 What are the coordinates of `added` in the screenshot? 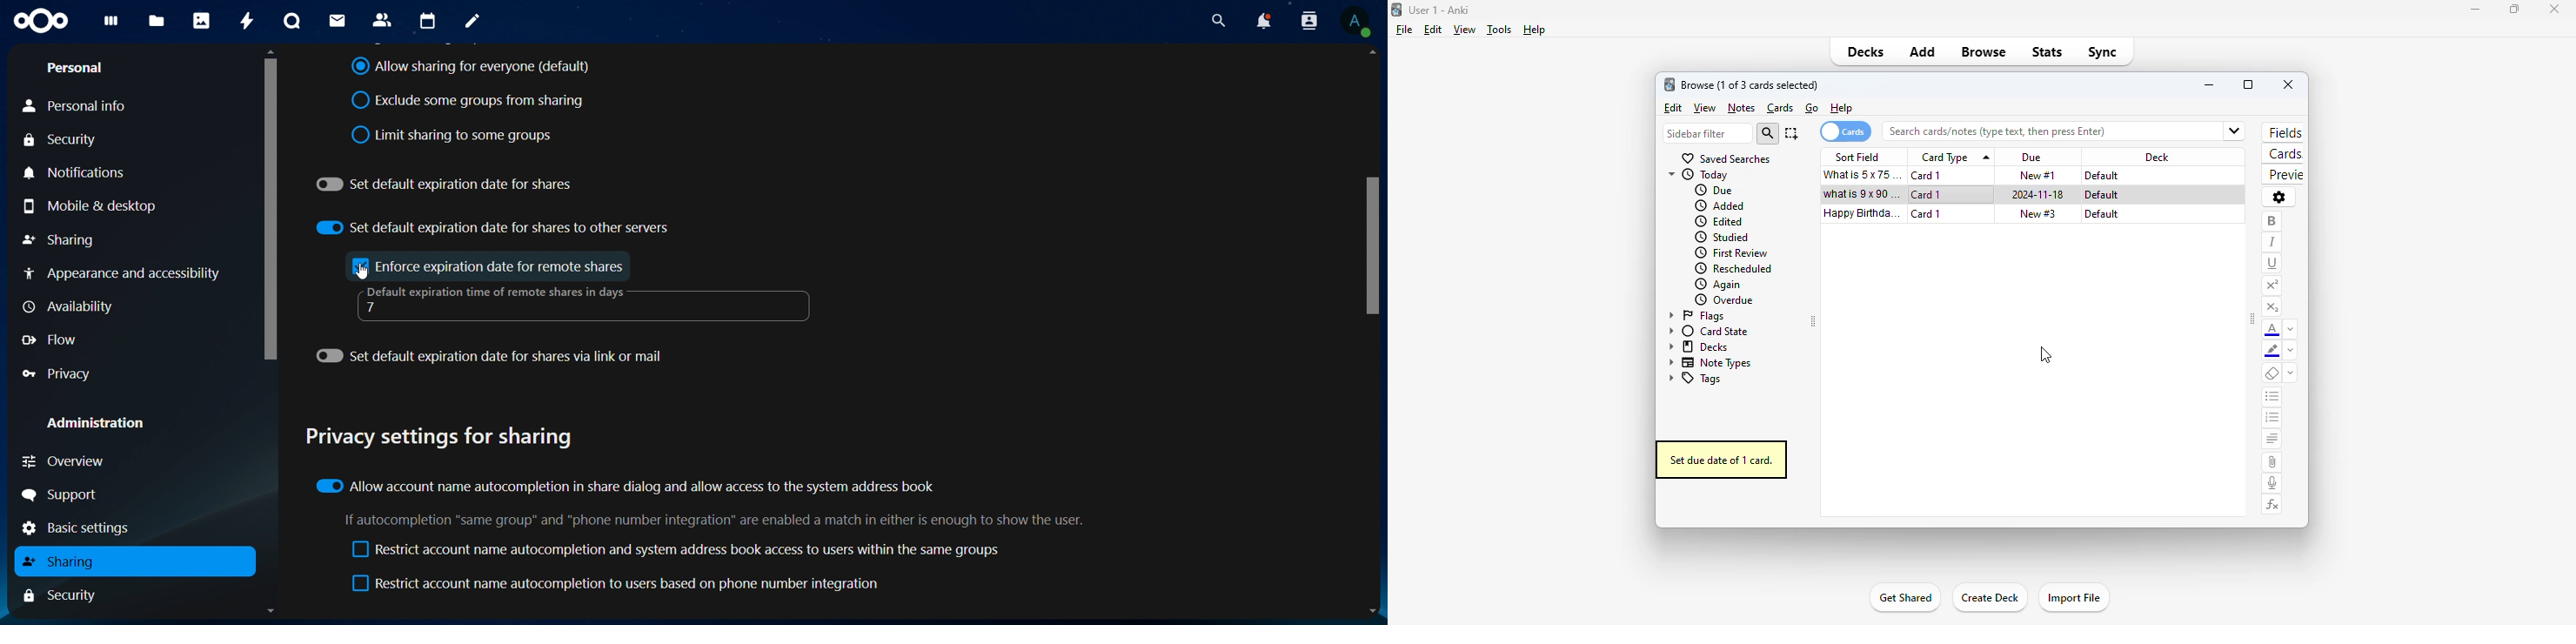 It's located at (1720, 205).